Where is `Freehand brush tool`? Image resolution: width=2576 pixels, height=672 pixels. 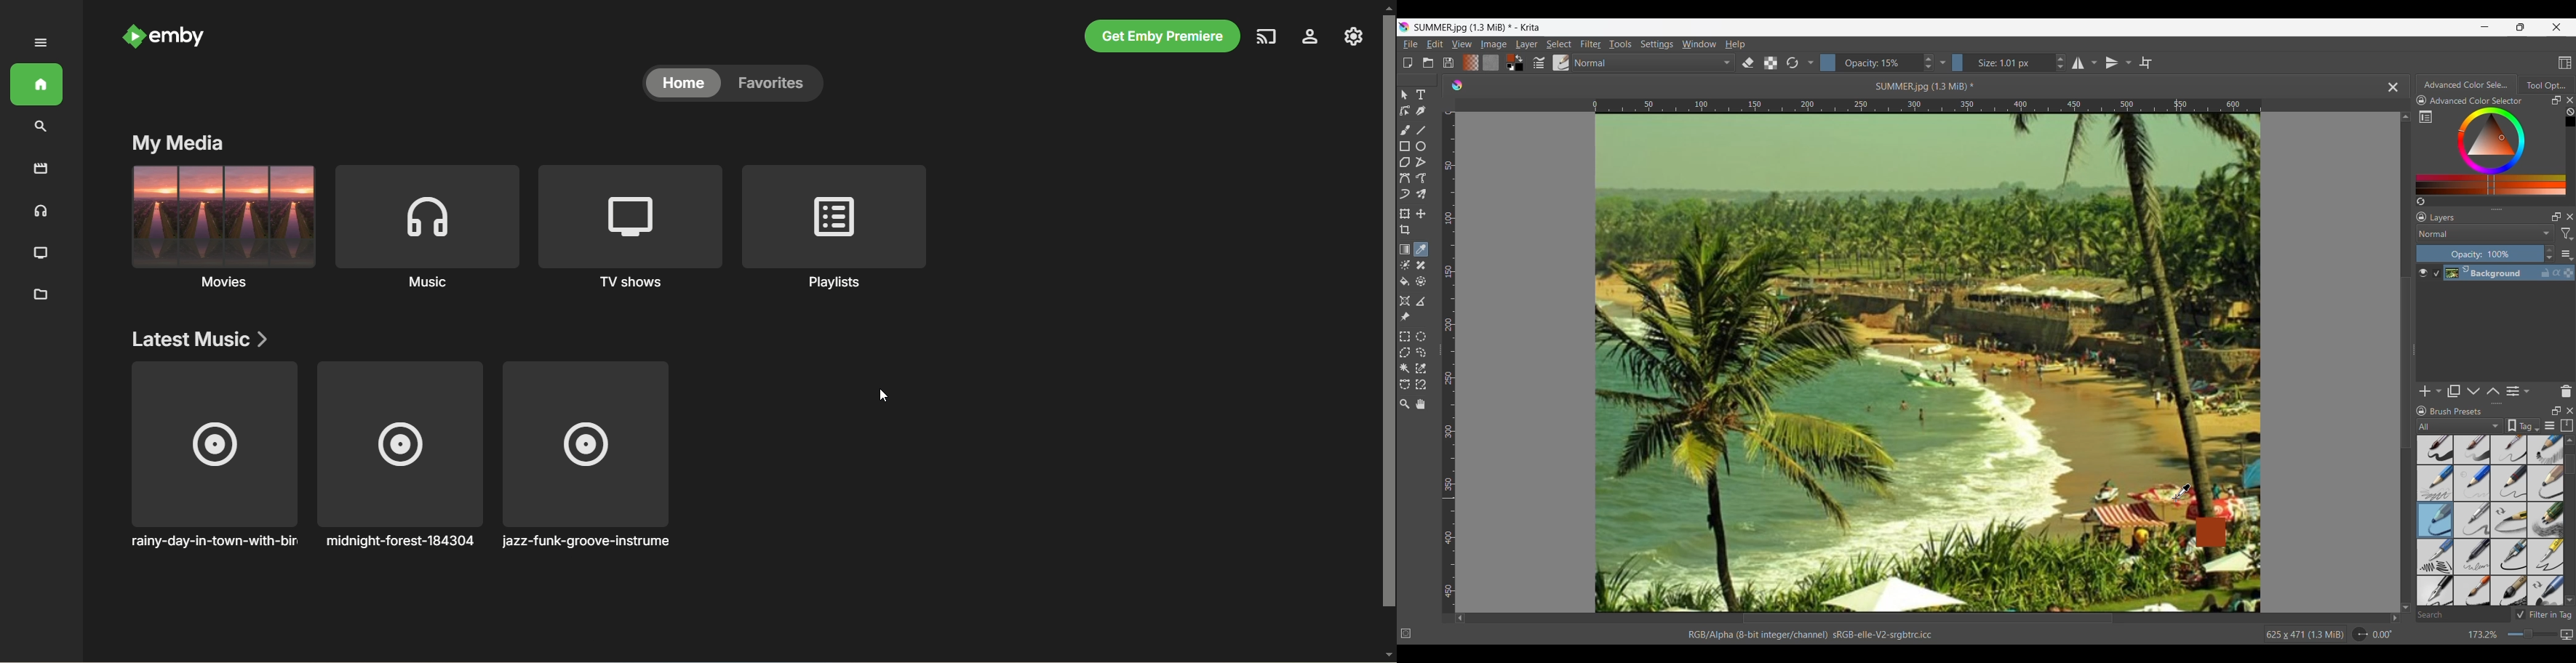 Freehand brush tool is located at coordinates (1406, 131).